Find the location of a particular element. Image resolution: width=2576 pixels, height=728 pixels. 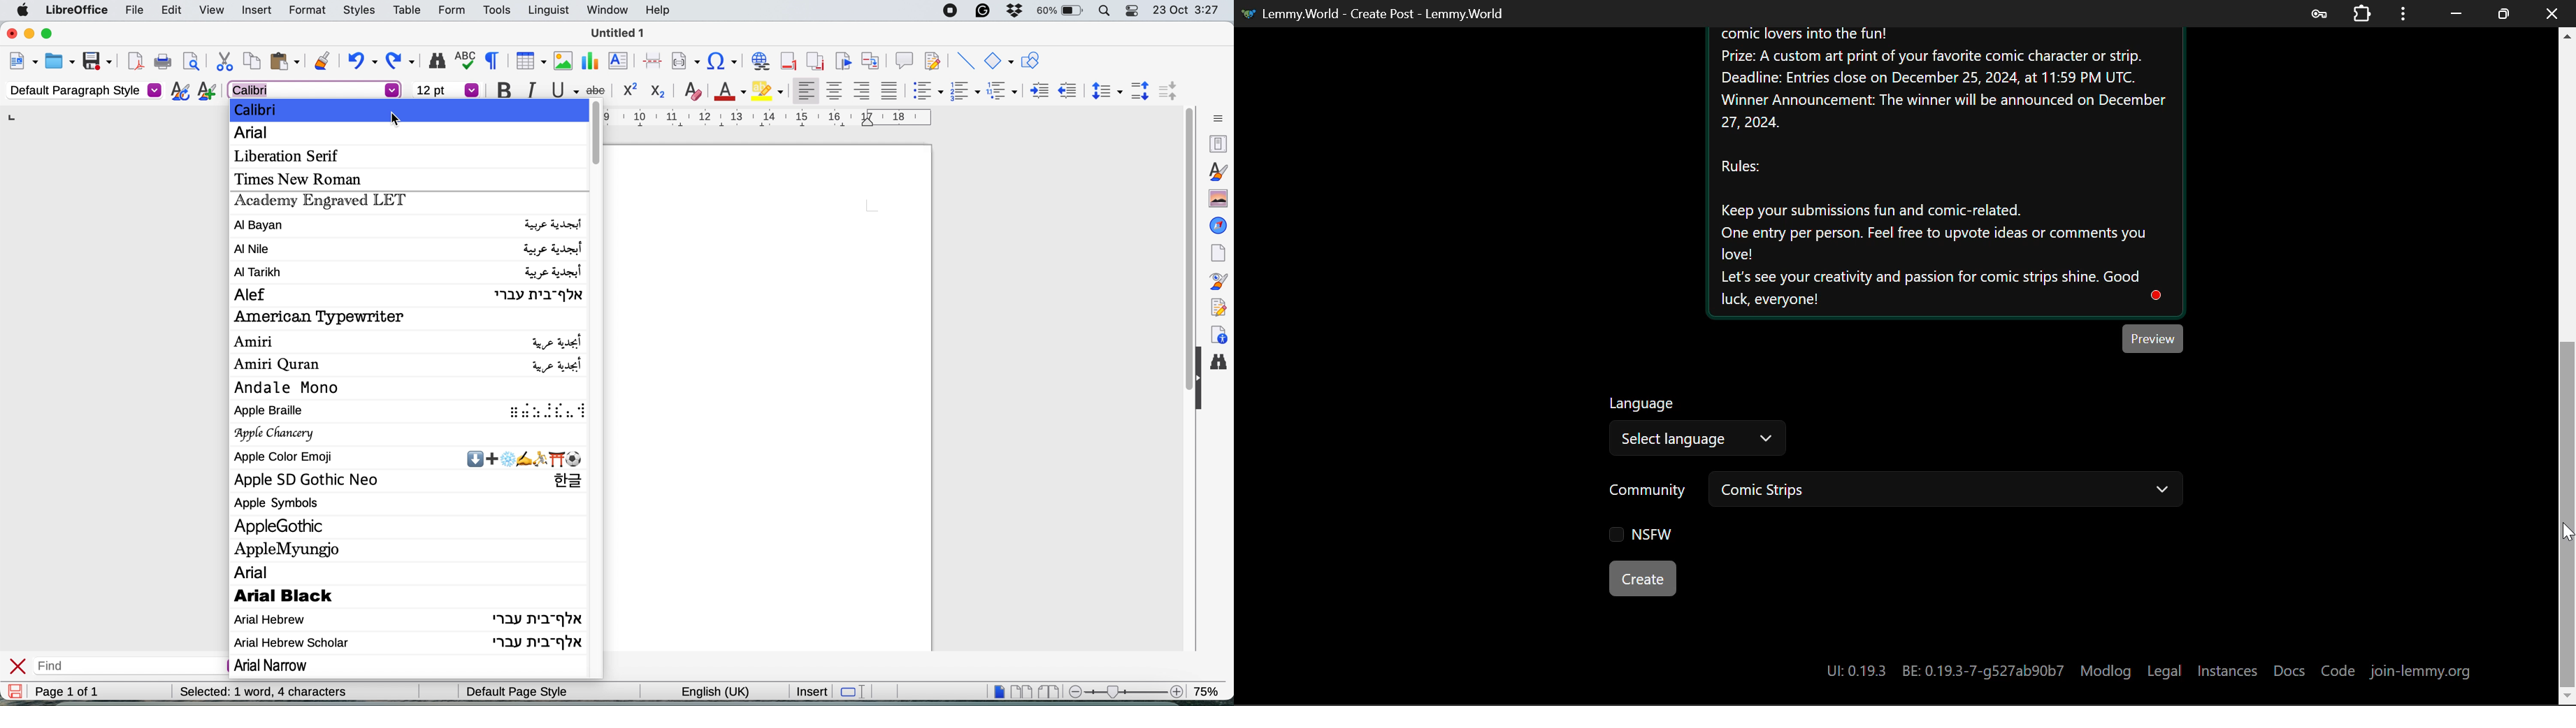

close is located at coordinates (19, 665).